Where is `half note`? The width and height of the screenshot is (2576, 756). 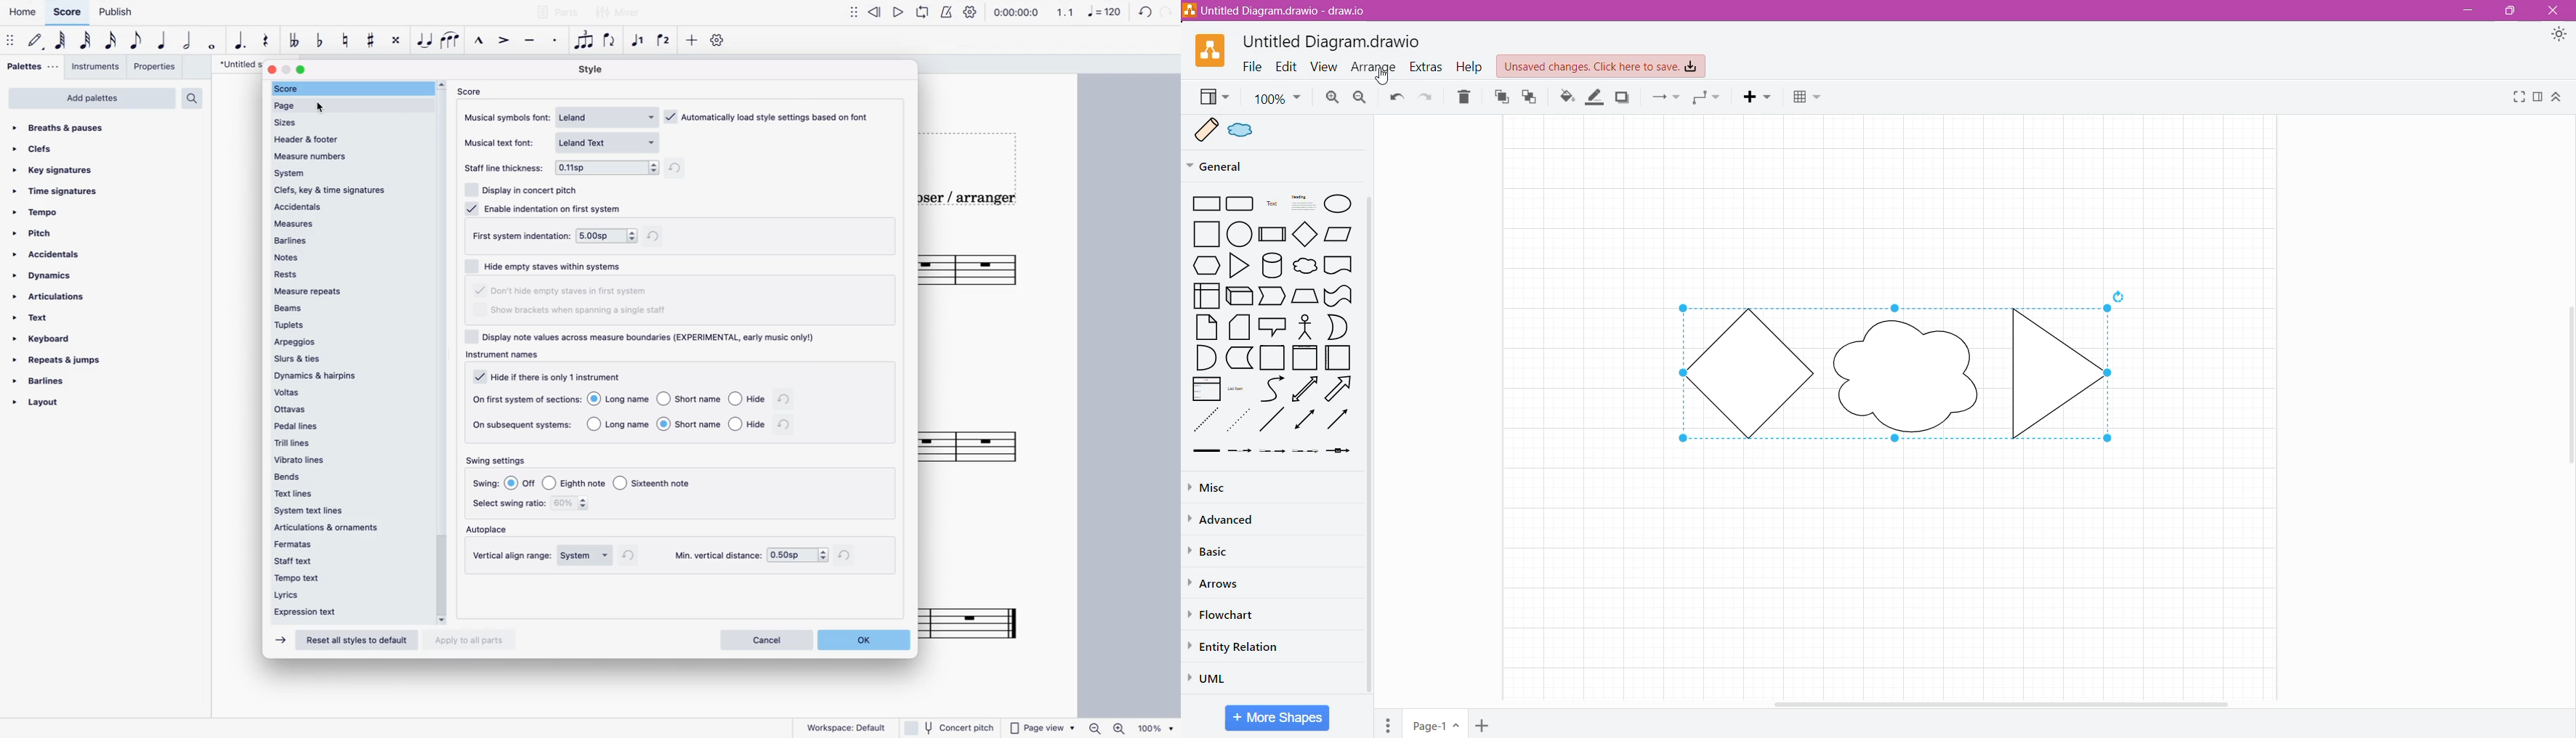
half note is located at coordinates (186, 43).